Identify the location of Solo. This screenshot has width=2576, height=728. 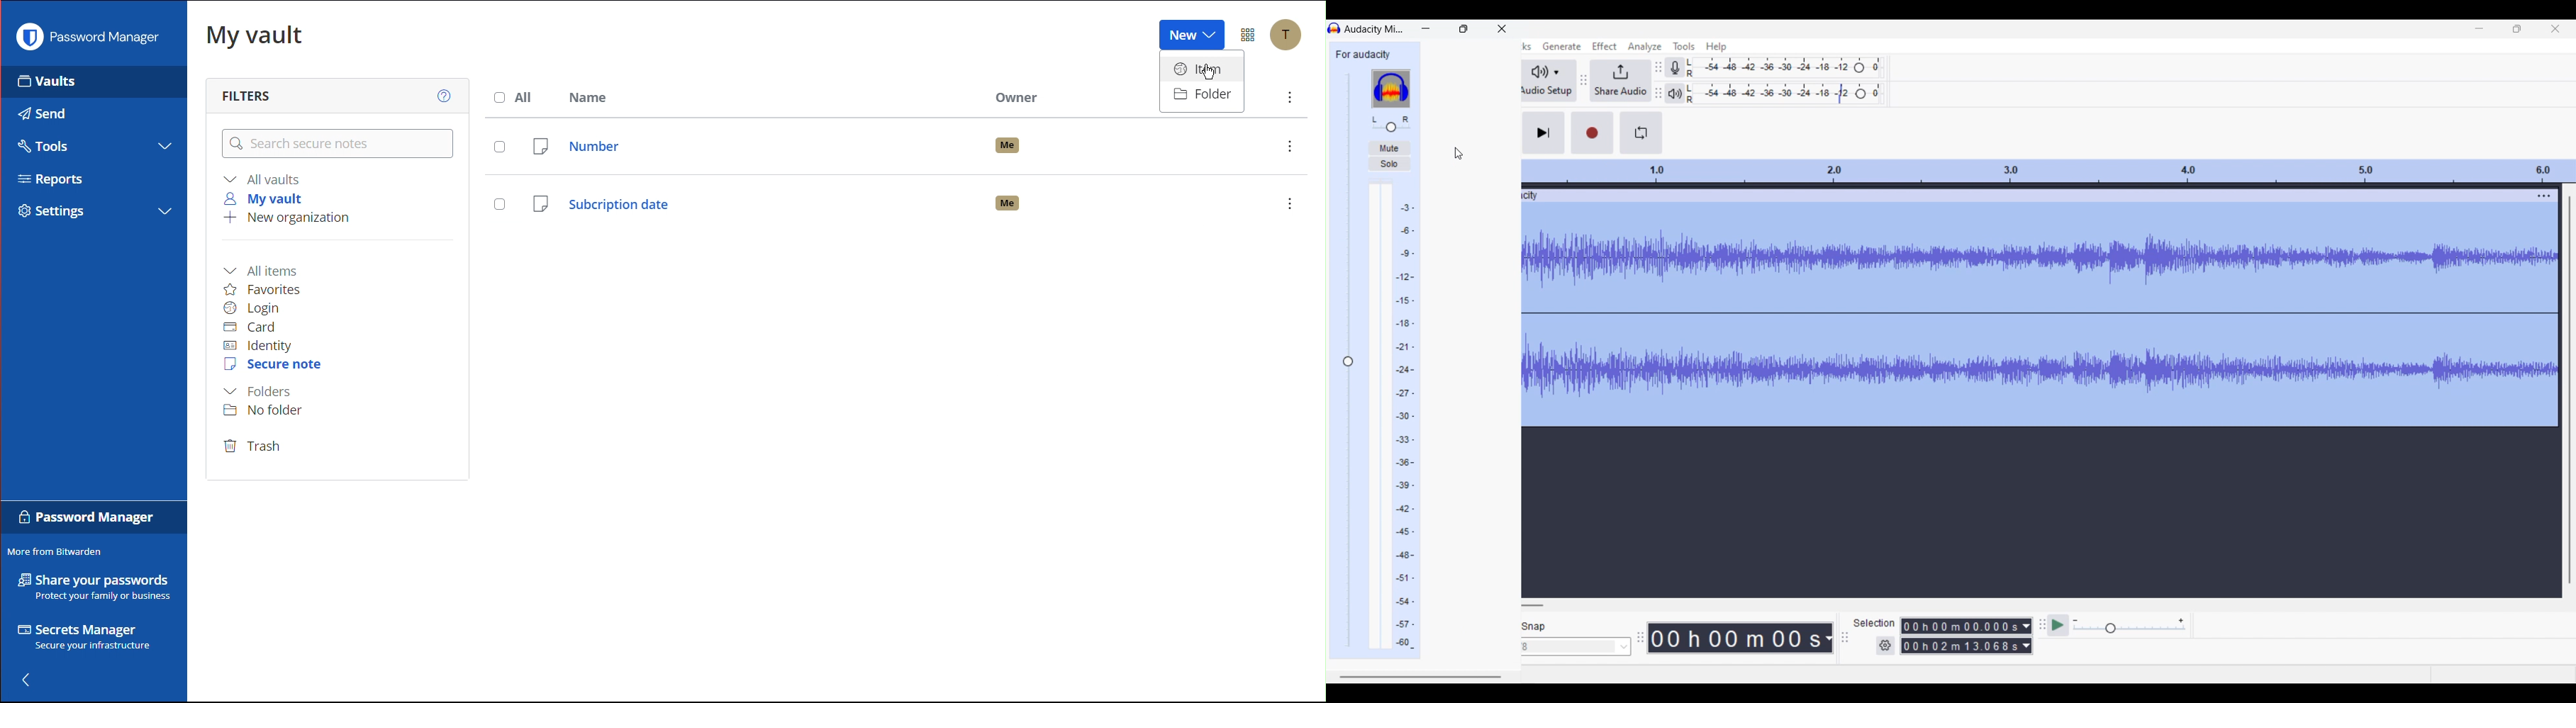
(1388, 163).